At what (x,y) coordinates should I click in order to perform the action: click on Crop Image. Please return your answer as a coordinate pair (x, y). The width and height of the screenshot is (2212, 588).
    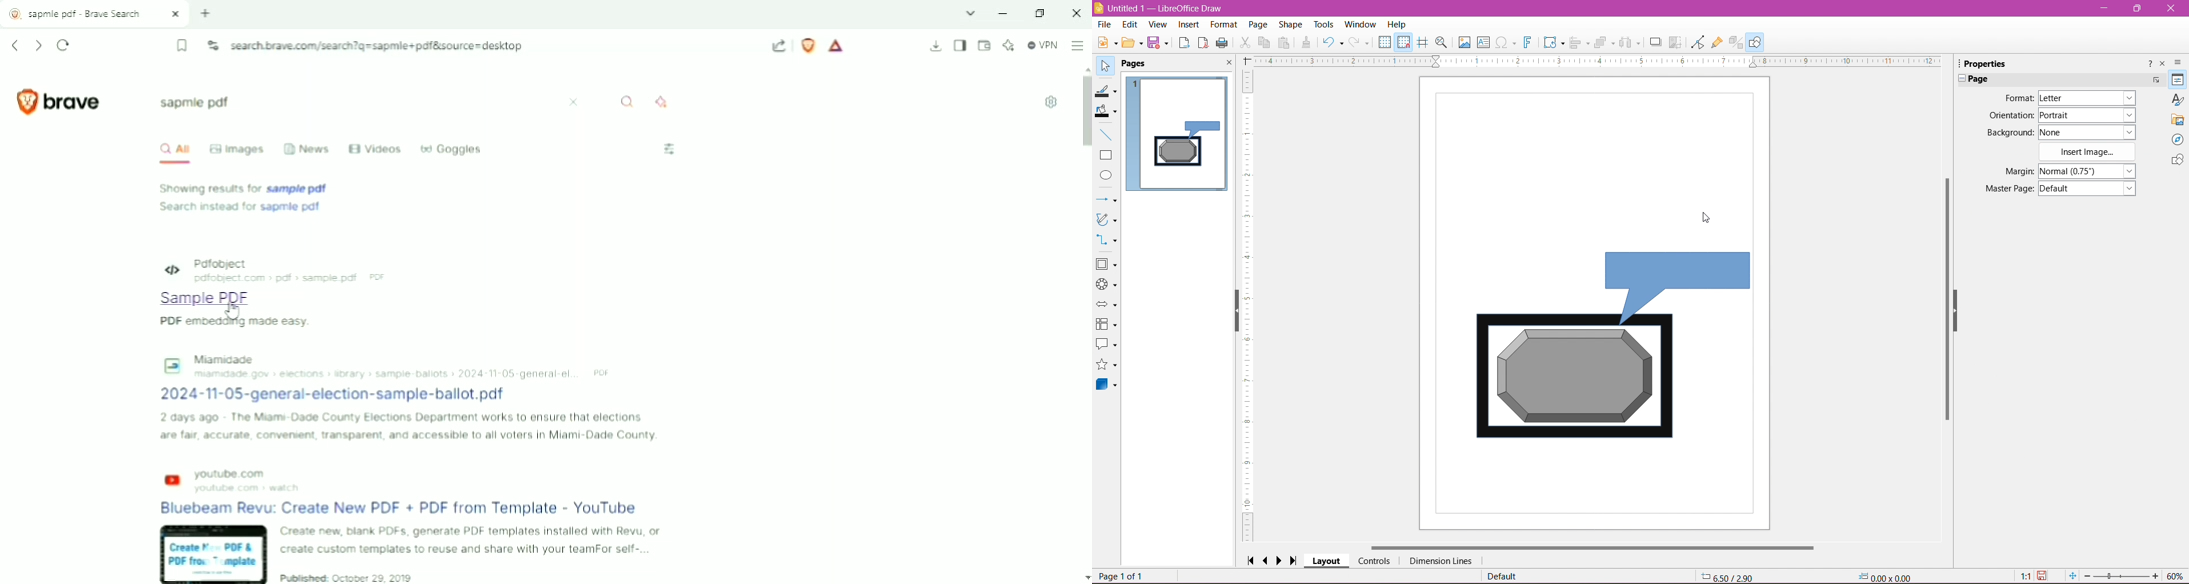
    Looking at the image, I should click on (1675, 42).